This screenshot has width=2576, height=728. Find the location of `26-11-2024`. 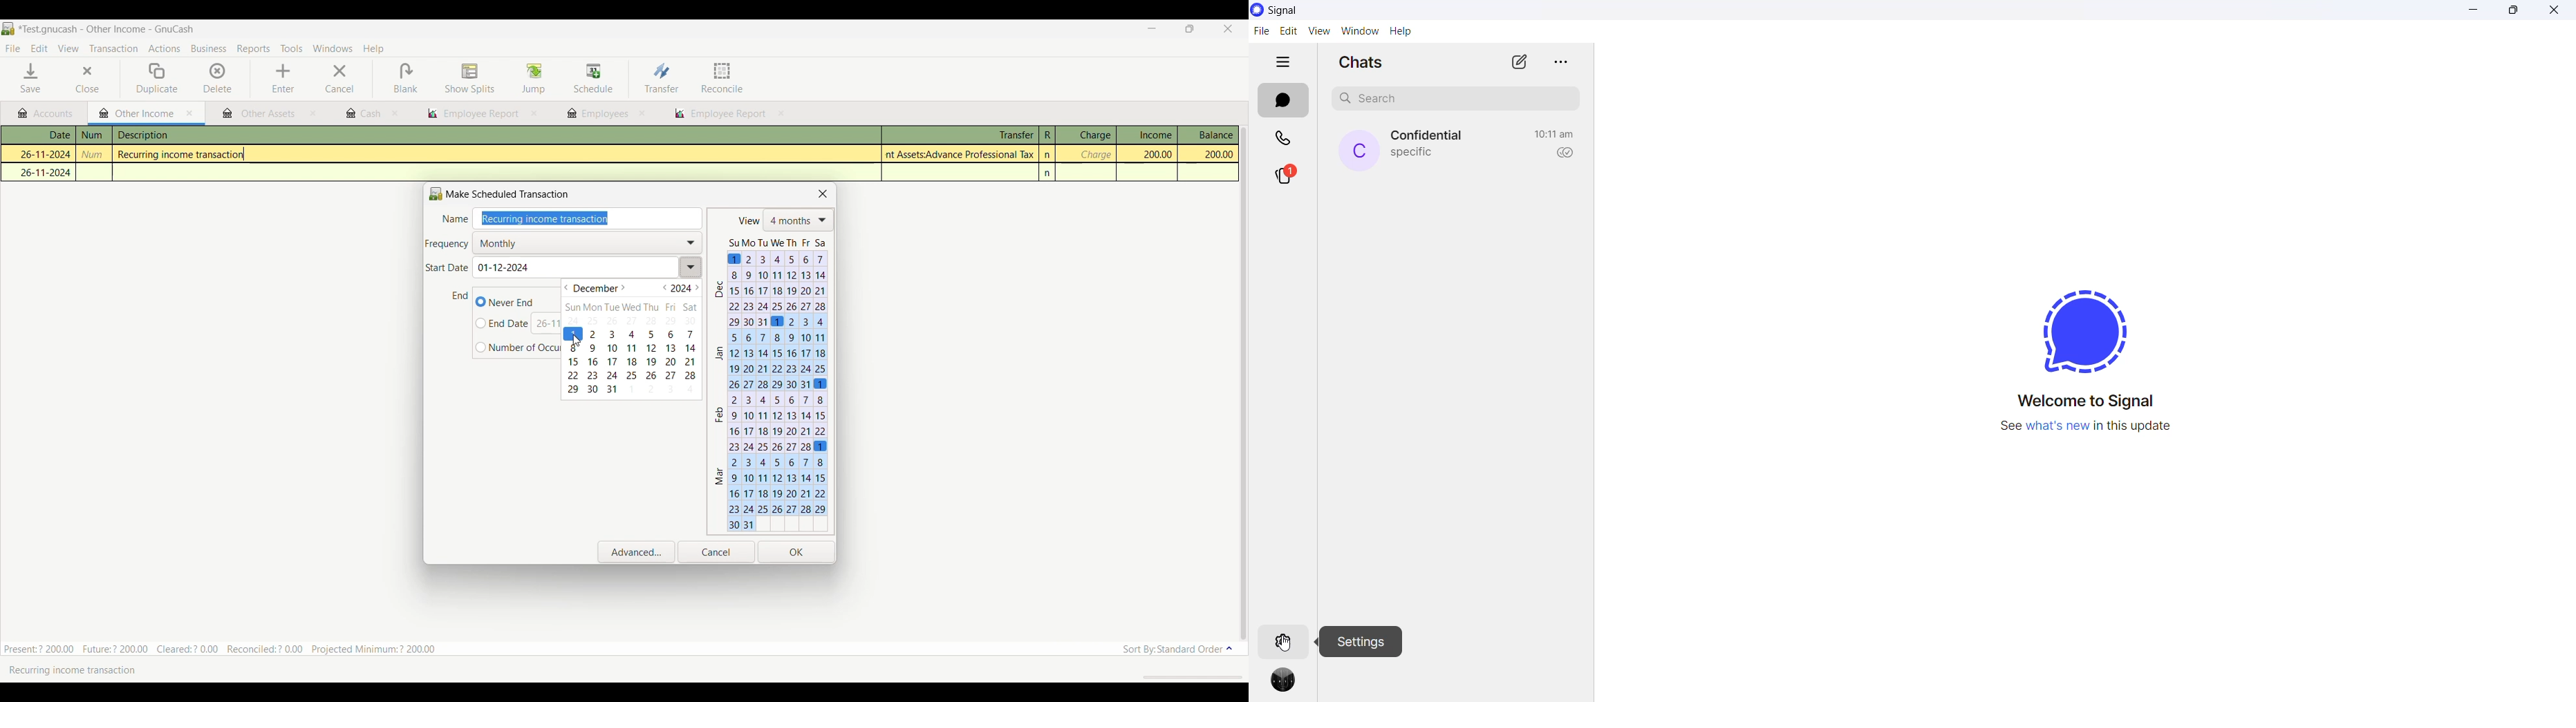

26-11-2024 is located at coordinates (42, 172).